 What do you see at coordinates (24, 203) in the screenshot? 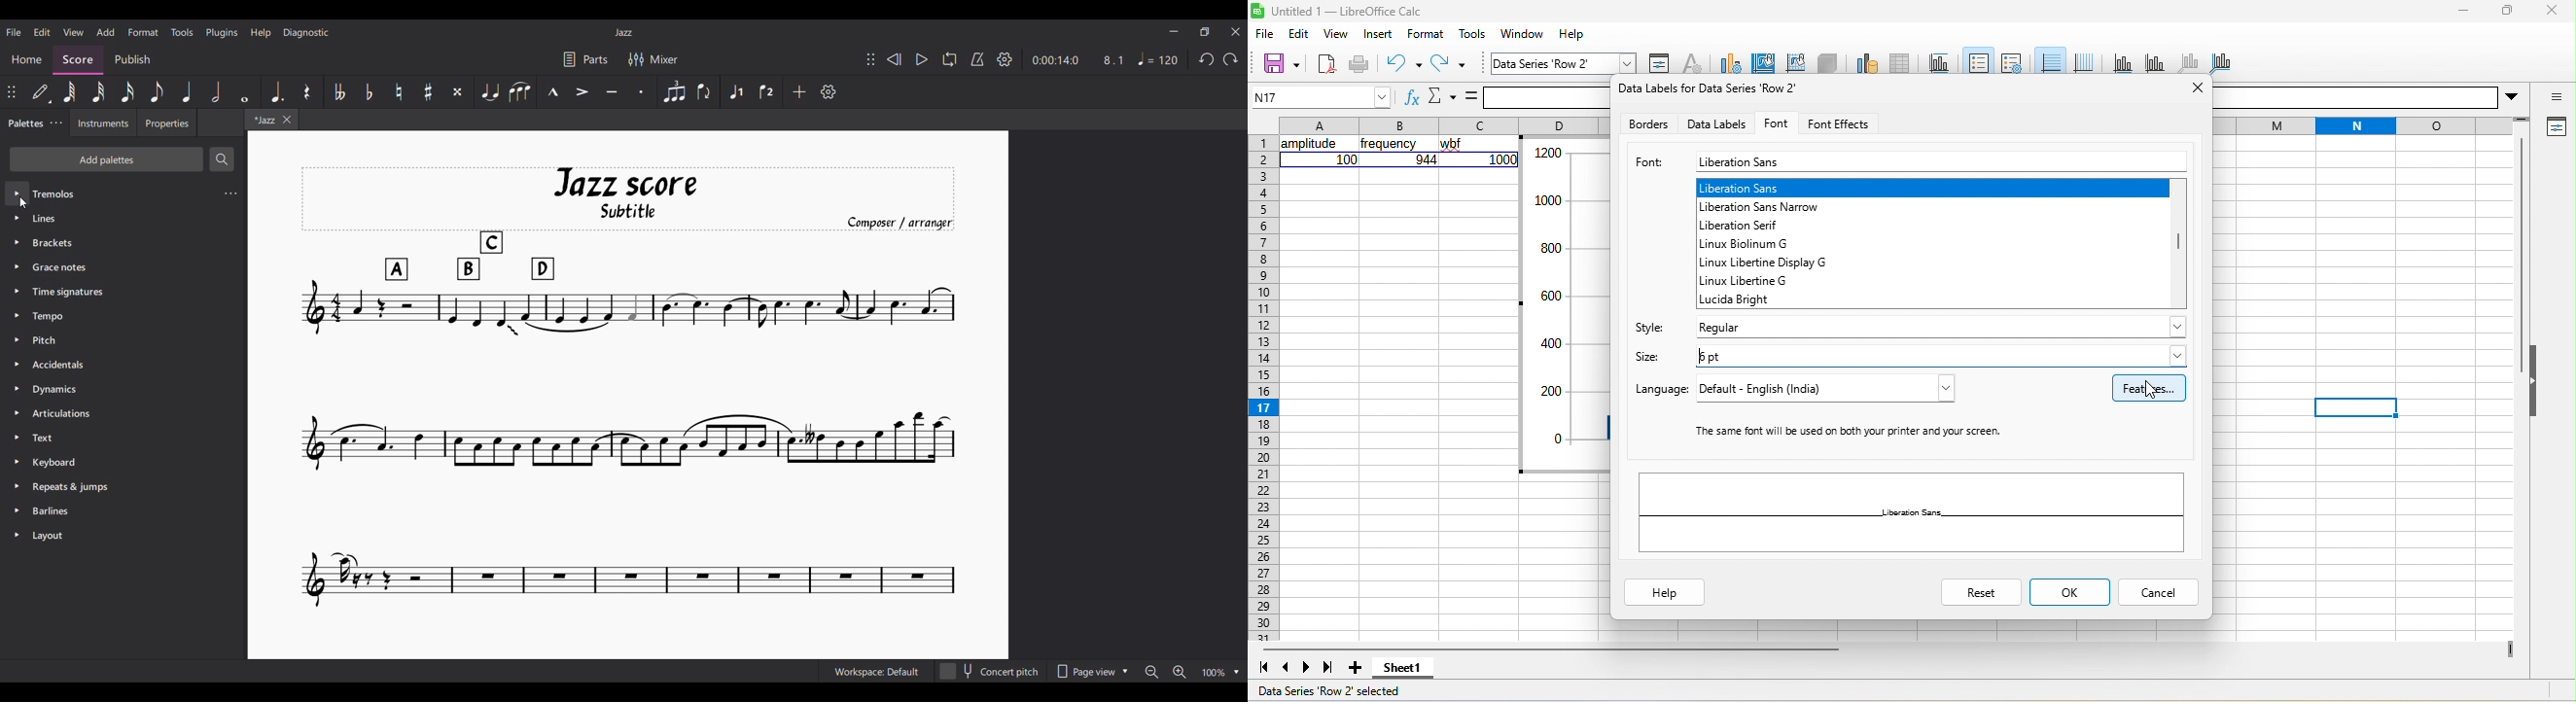
I see `Cursor` at bounding box center [24, 203].